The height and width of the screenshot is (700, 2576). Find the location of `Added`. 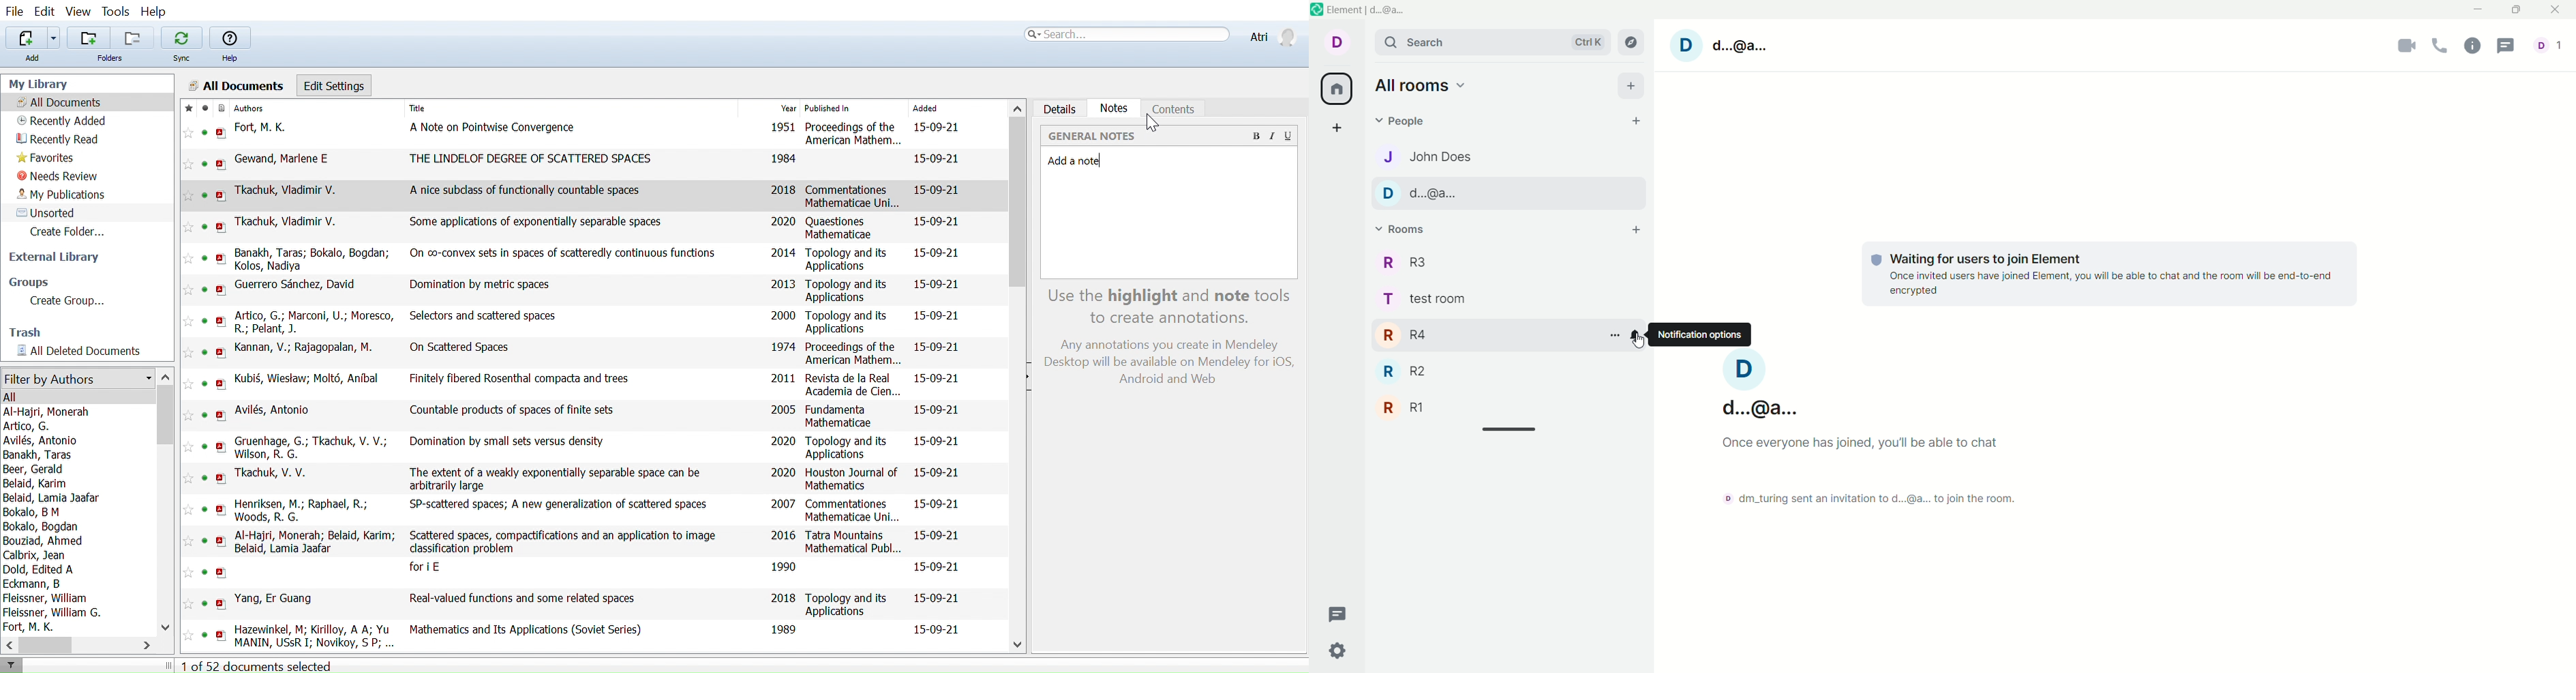

Added is located at coordinates (926, 108).